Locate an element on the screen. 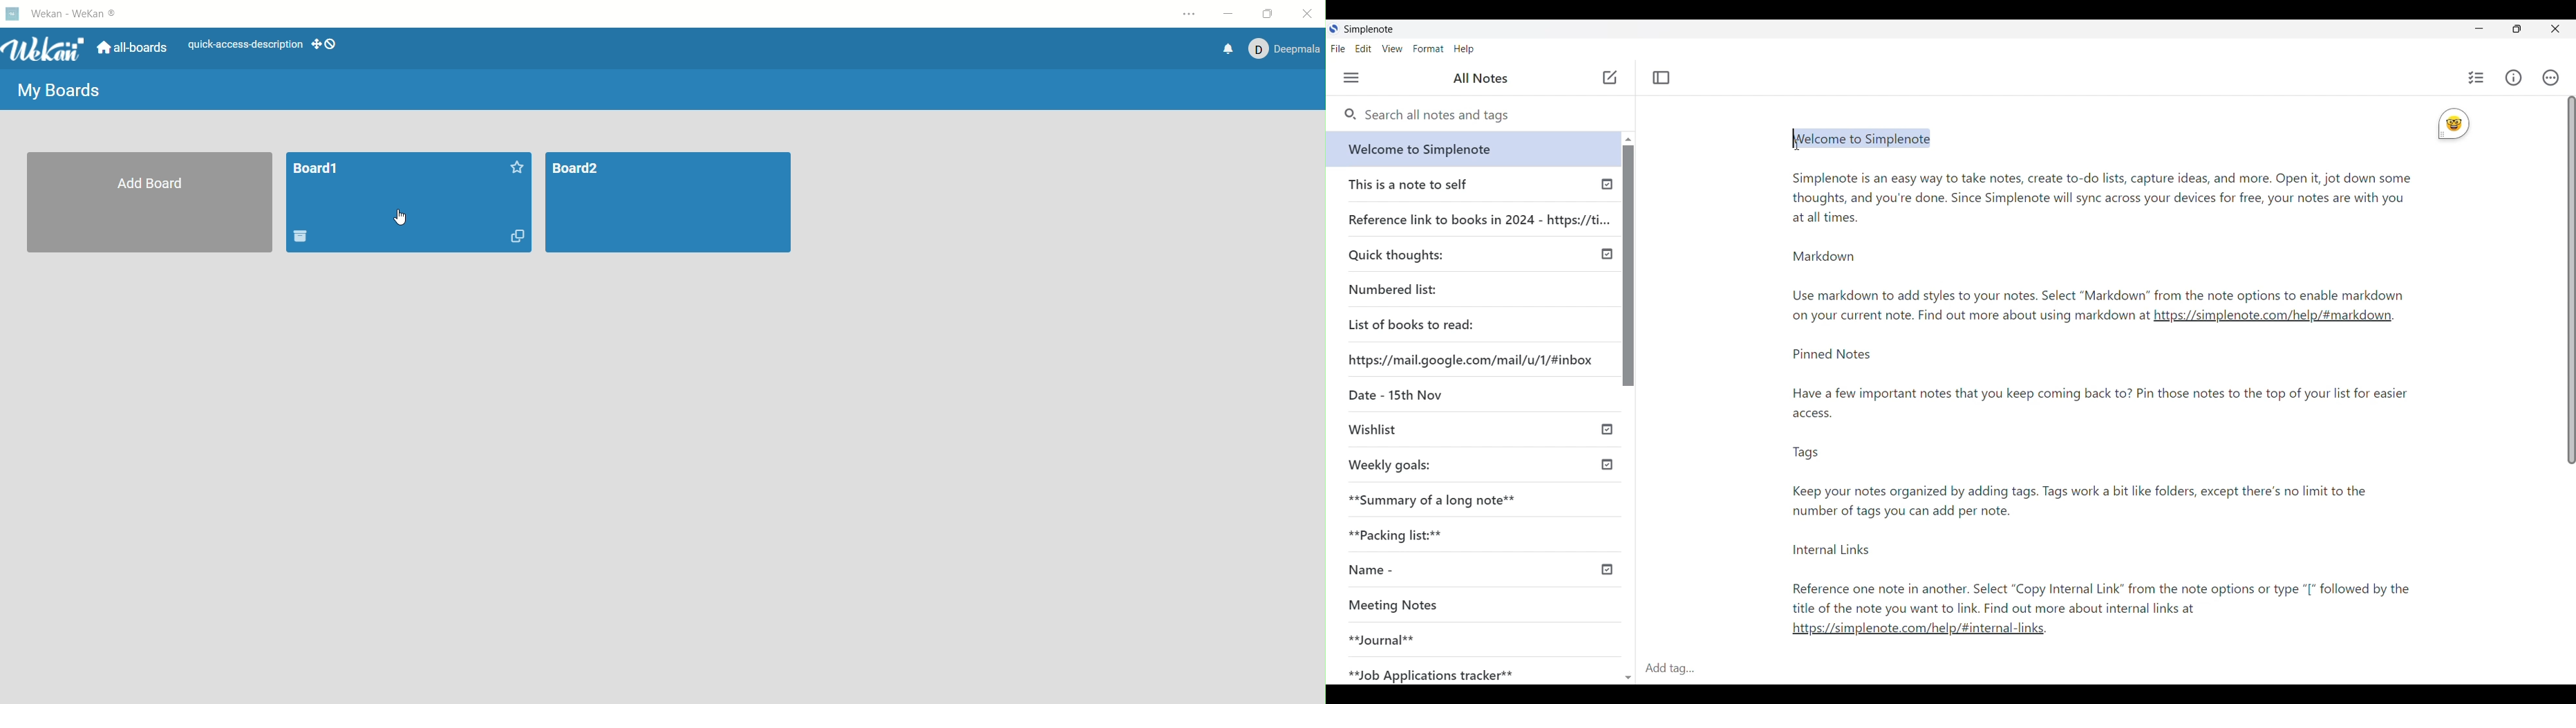 This screenshot has width=2576, height=728. Show interface in smaller tab is located at coordinates (2517, 29).